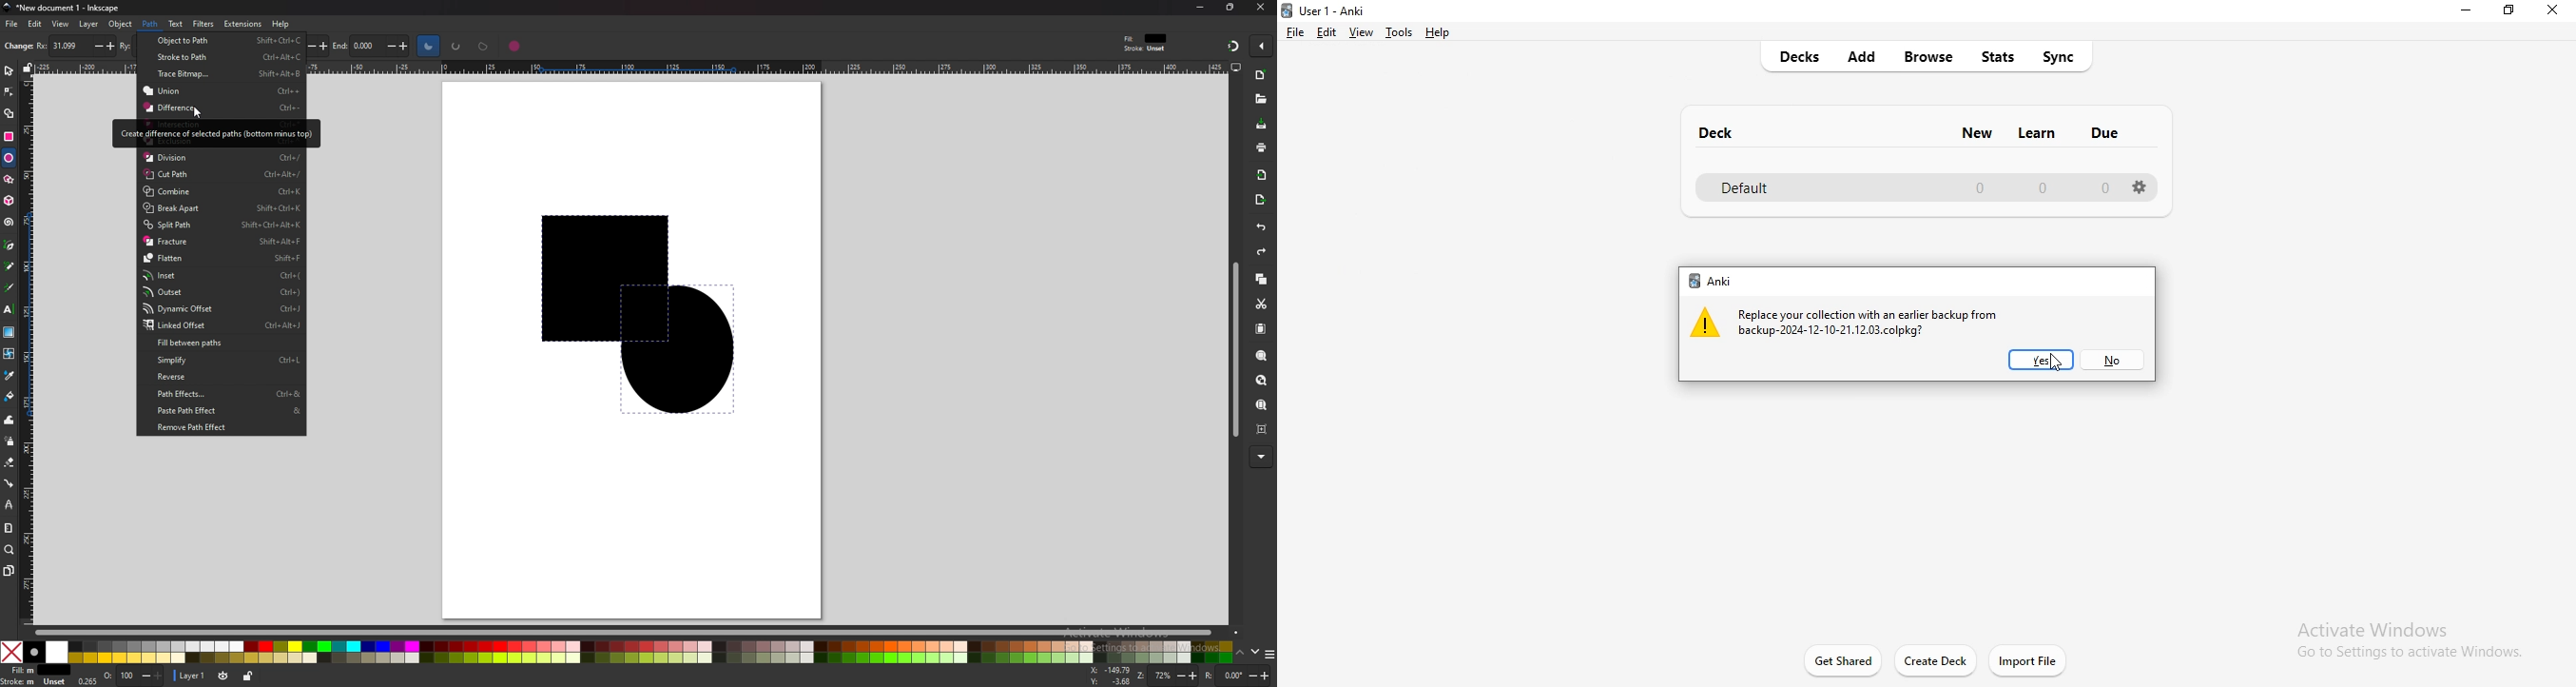  What do you see at coordinates (61, 24) in the screenshot?
I see `view` at bounding box center [61, 24].